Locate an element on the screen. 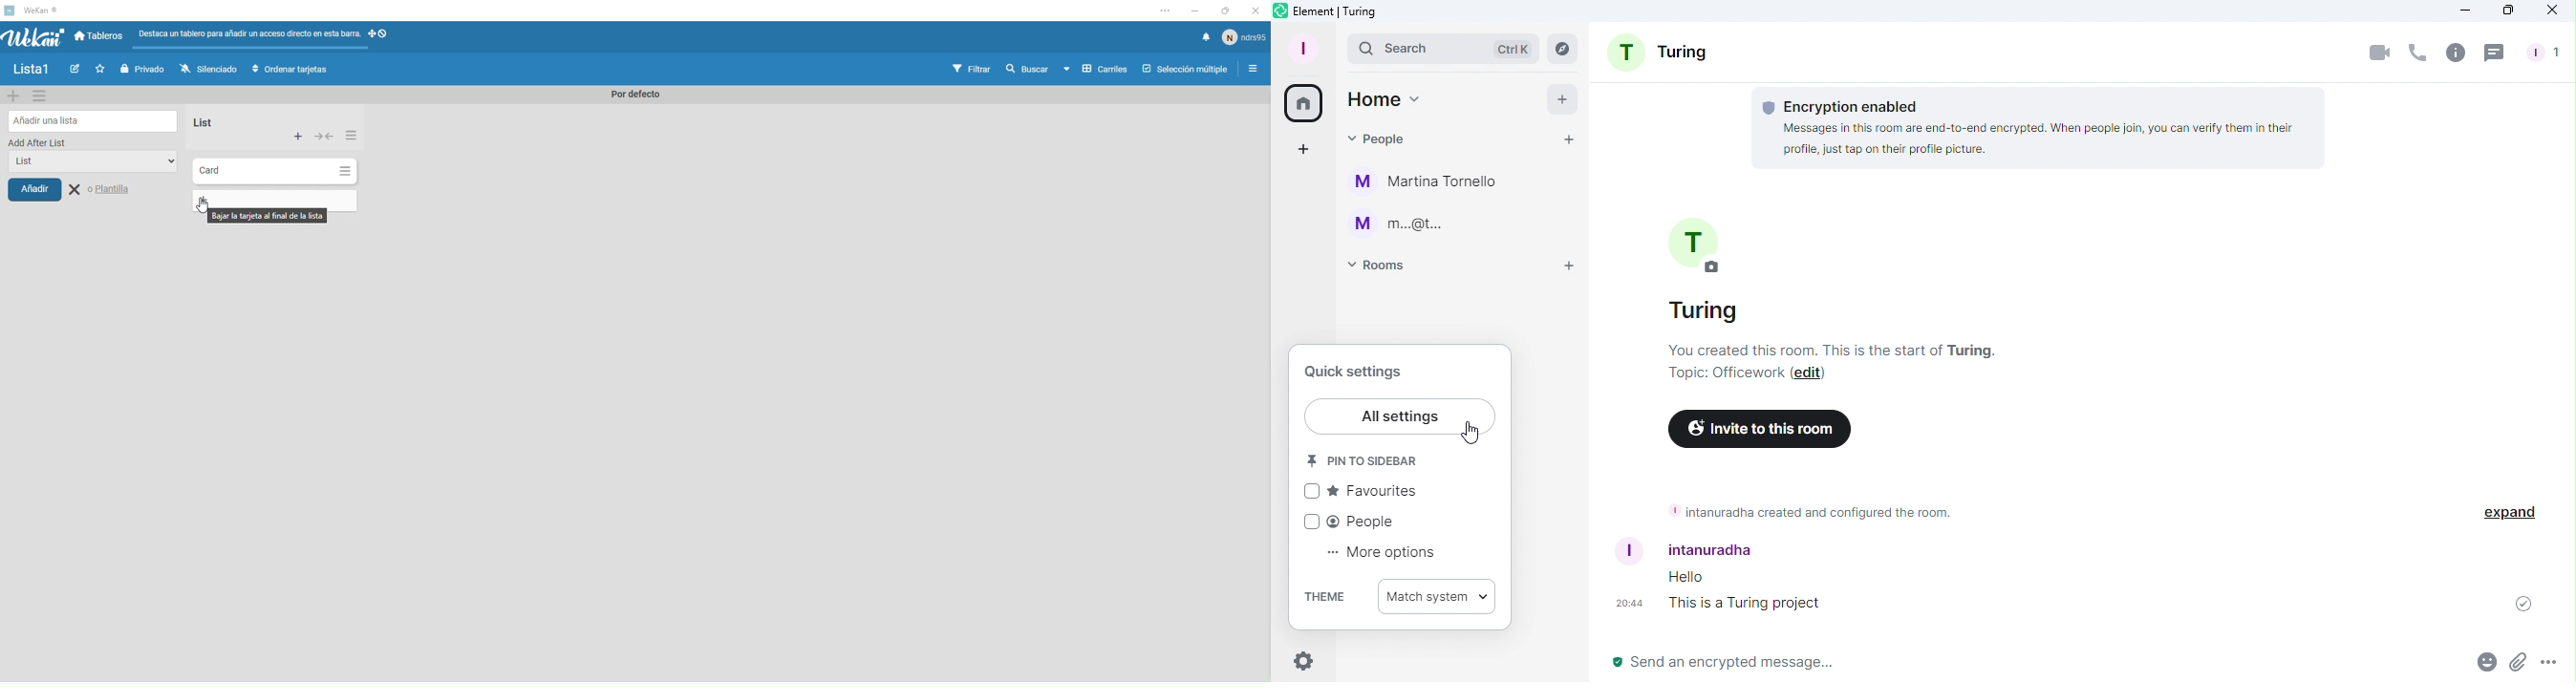  Rooms is located at coordinates (1382, 267).